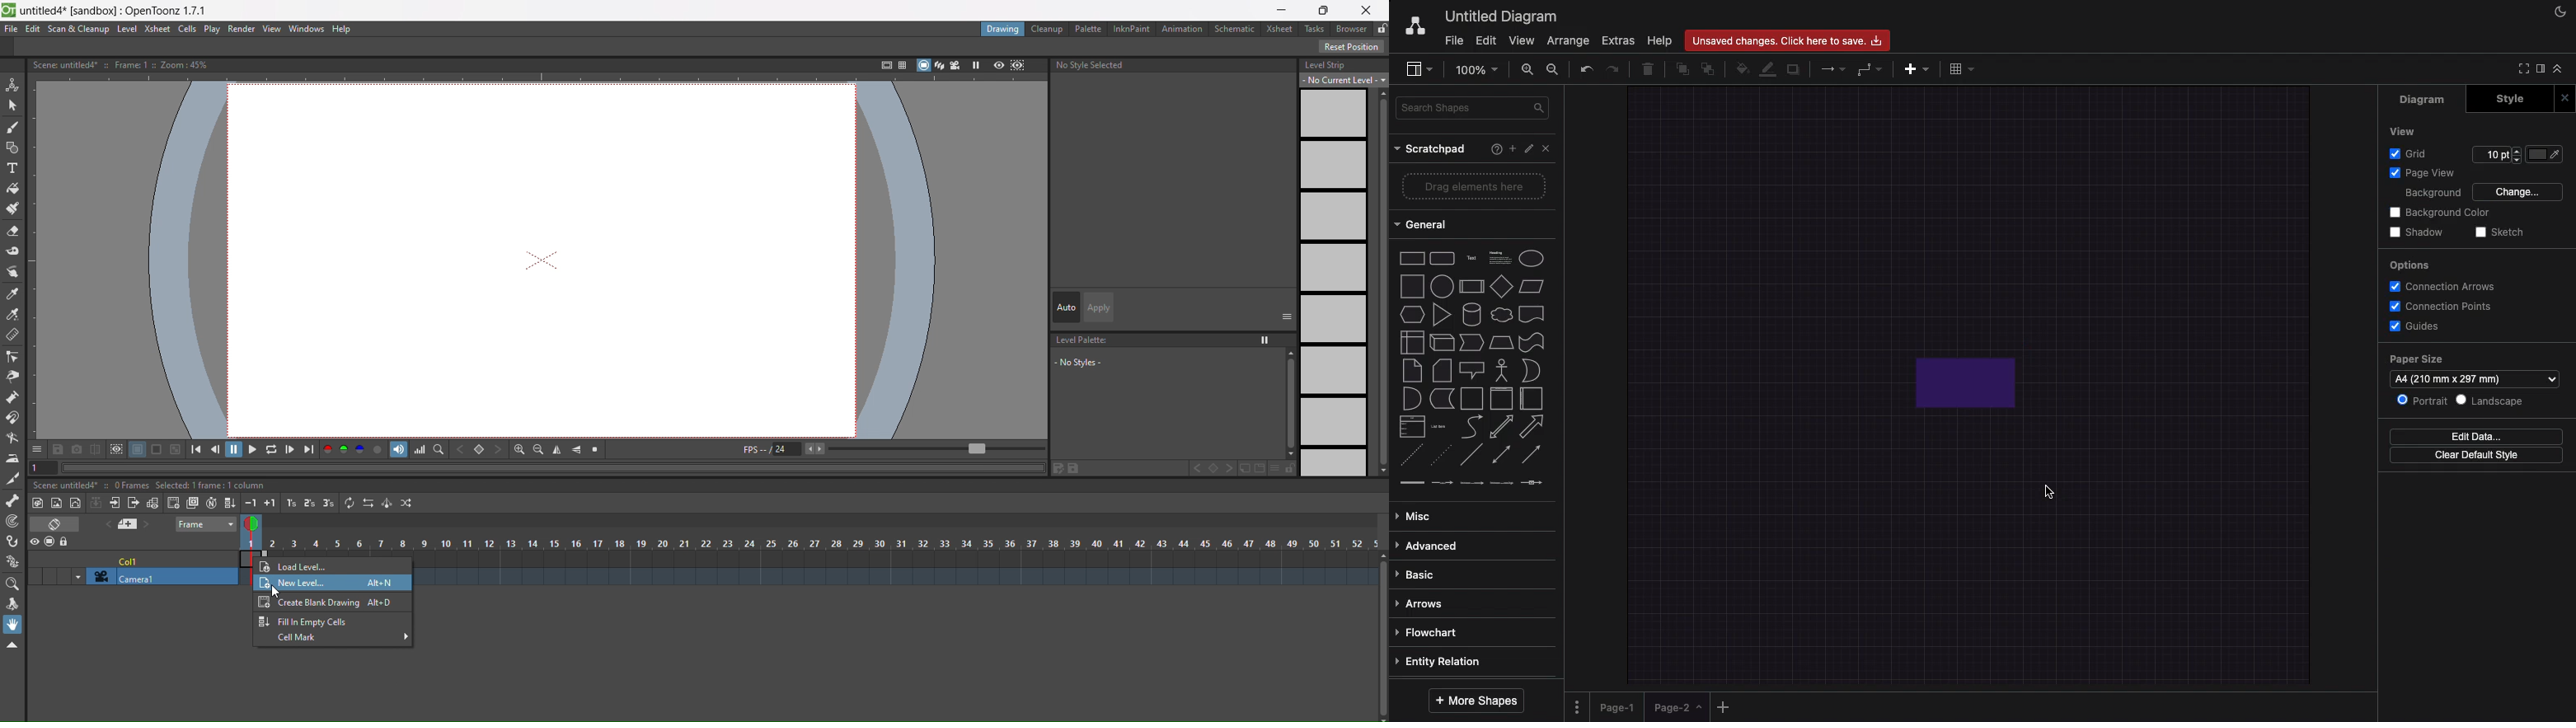 The image size is (2576, 728). I want to click on freeze, so click(975, 65).